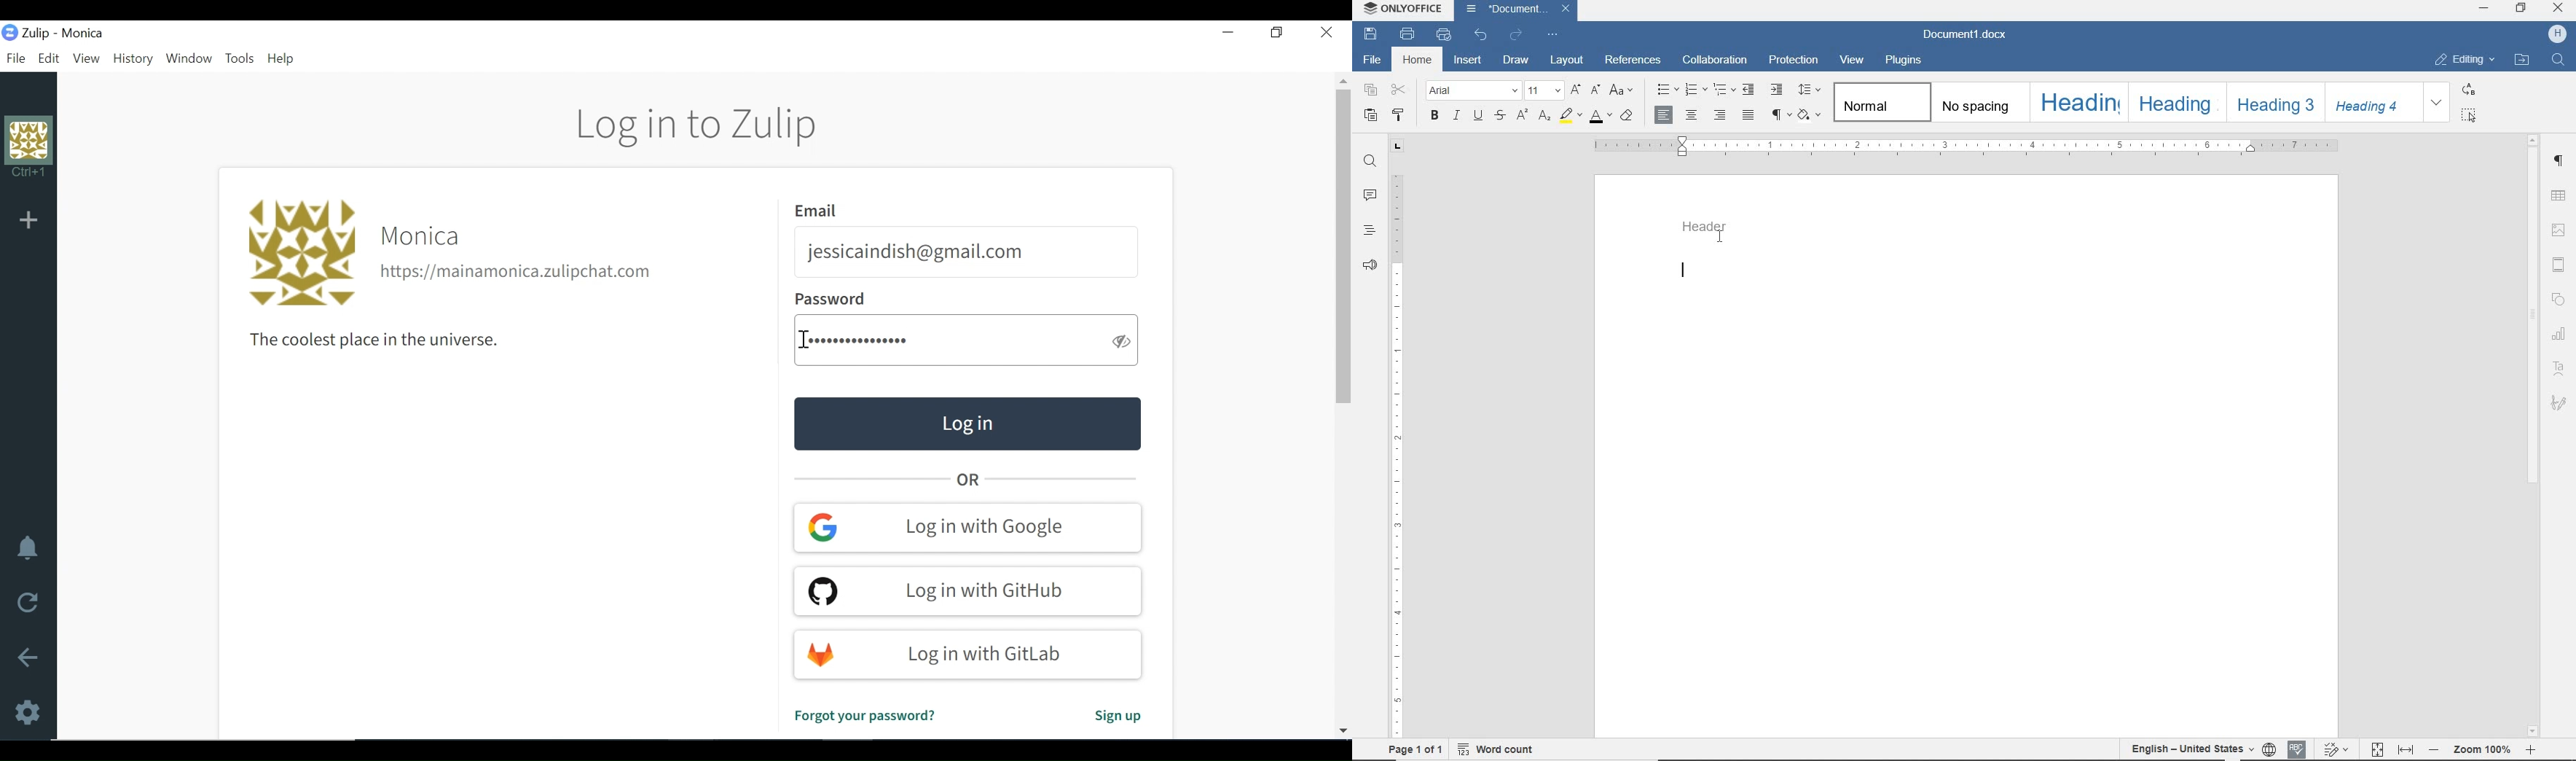  I want to click on quick print, so click(1442, 35).